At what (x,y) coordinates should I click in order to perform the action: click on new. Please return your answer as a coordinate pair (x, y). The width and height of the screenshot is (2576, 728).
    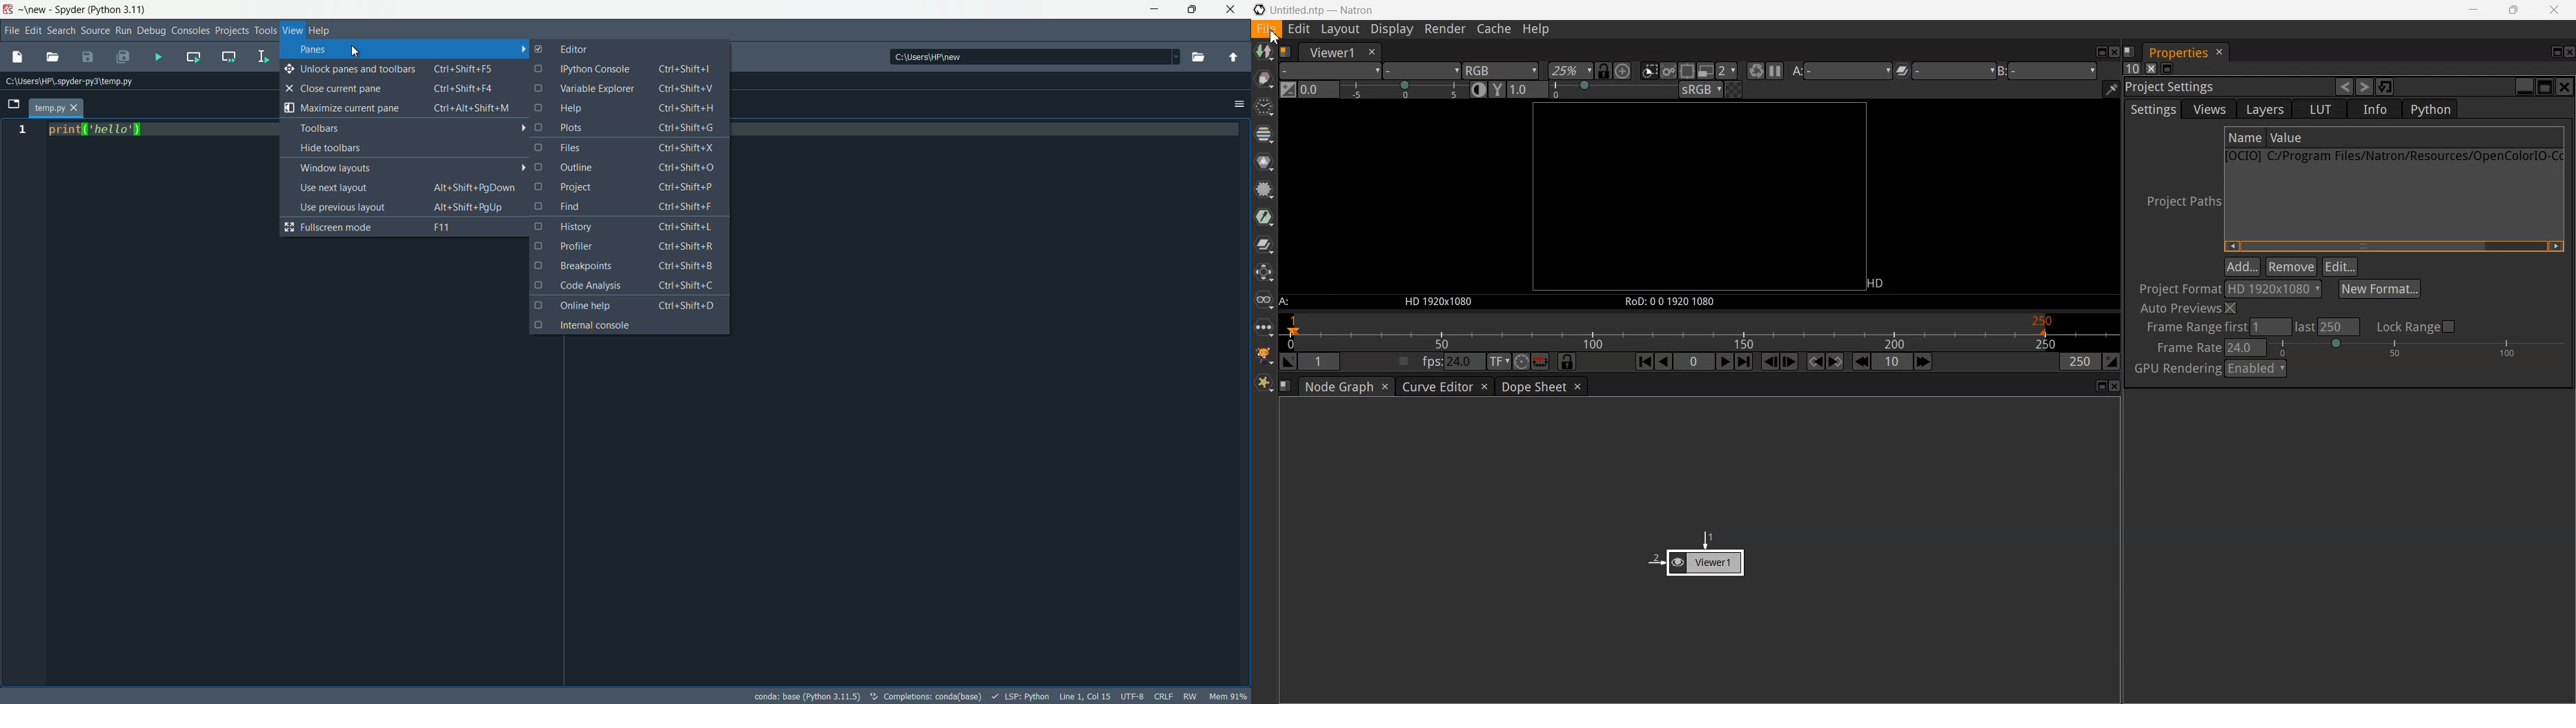
    Looking at the image, I should click on (36, 10).